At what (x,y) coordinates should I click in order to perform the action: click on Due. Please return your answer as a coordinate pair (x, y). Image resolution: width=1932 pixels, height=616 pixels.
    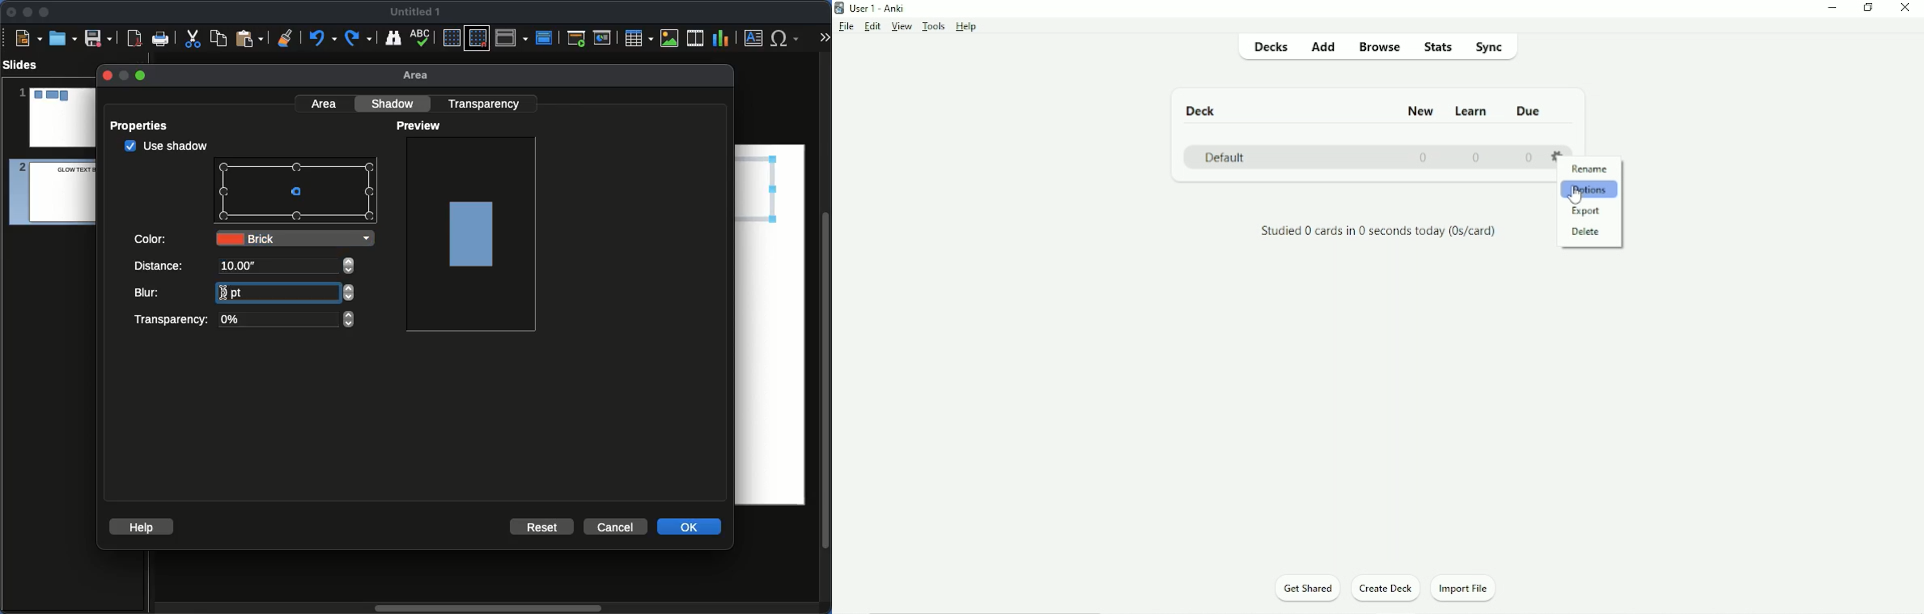
    Looking at the image, I should click on (1529, 109).